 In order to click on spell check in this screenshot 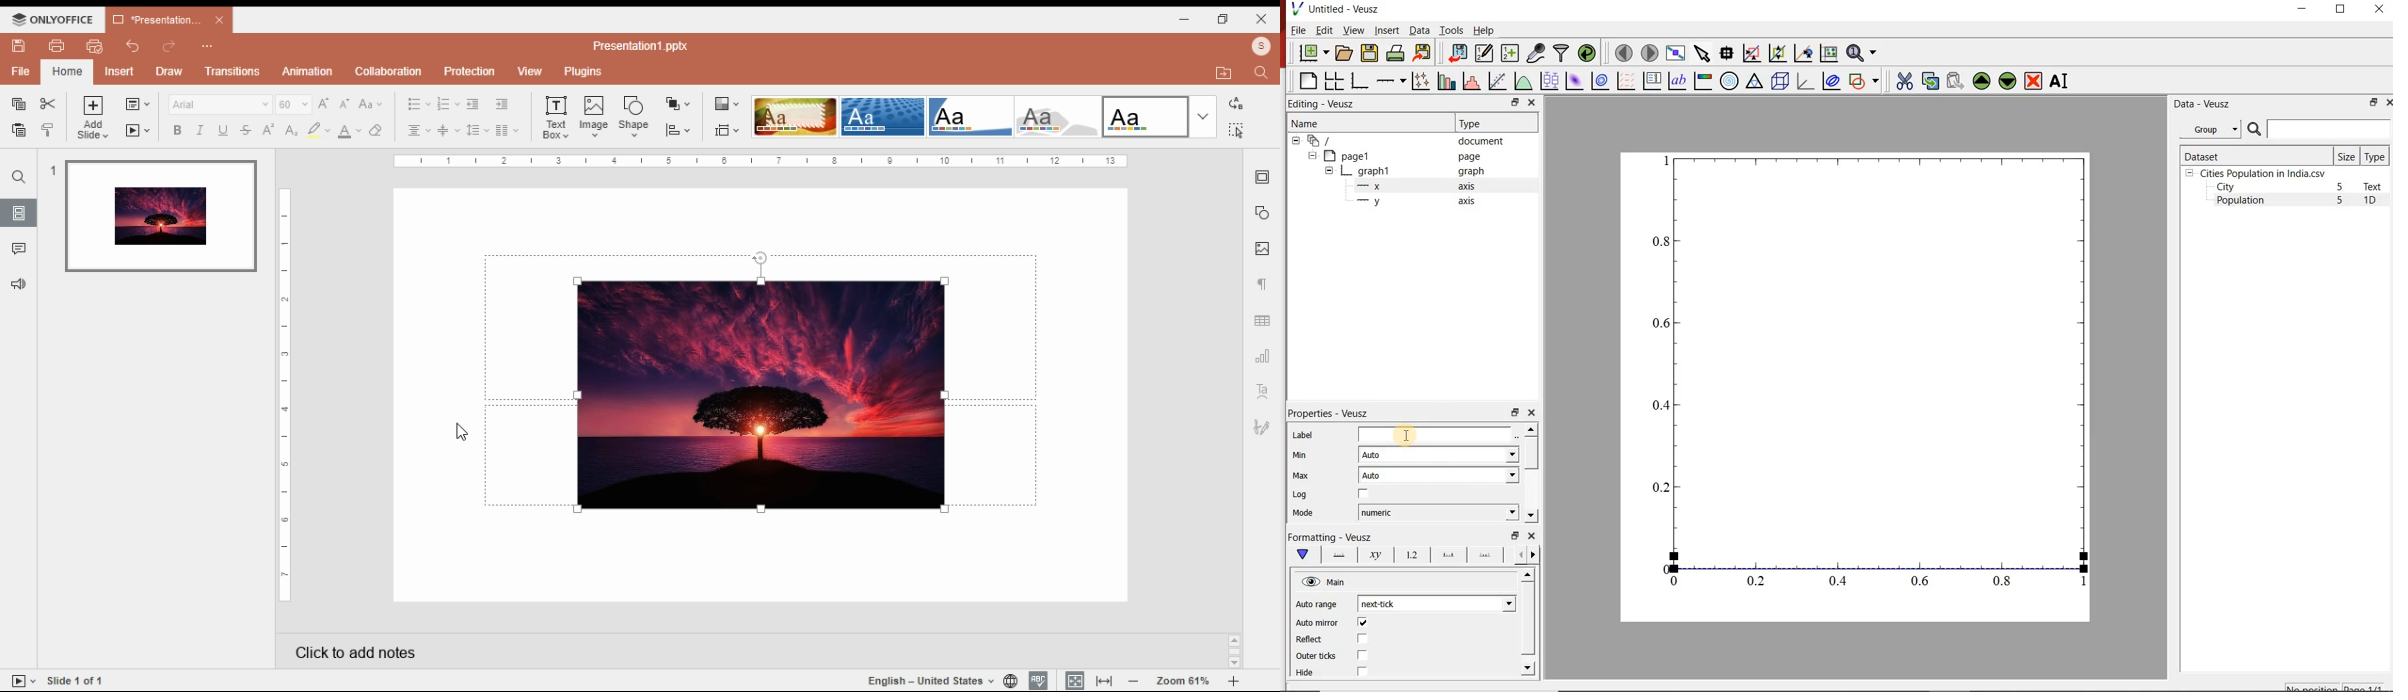, I will do `click(1039, 679)`.